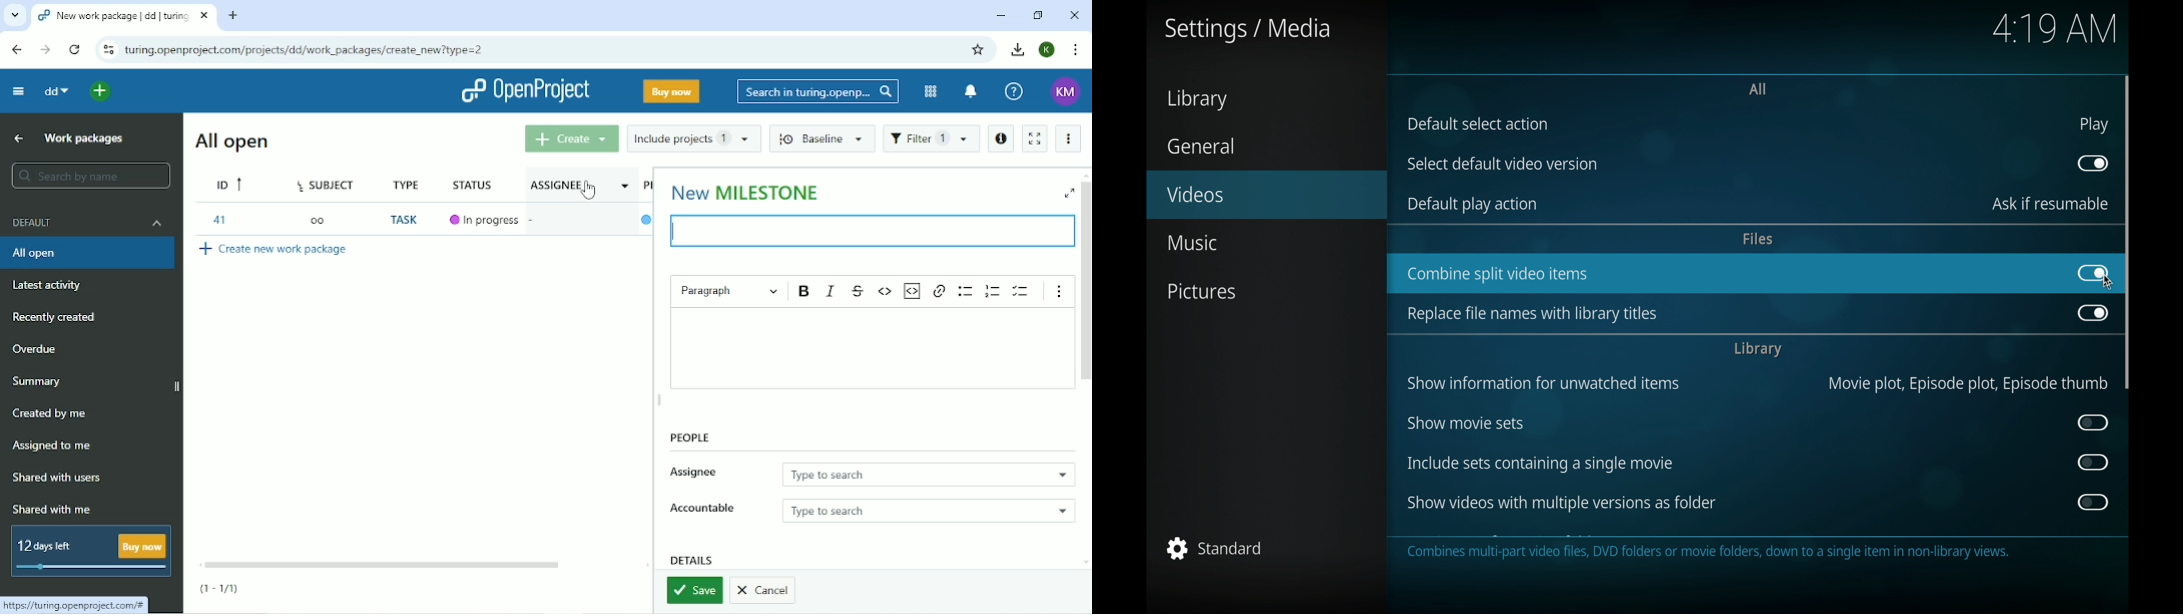 The width and height of the screenshot is (2184, 616). What do you see at coordinates (805, 291) in the screenshot?
I see `Bold` at bounding box center [805, 291].